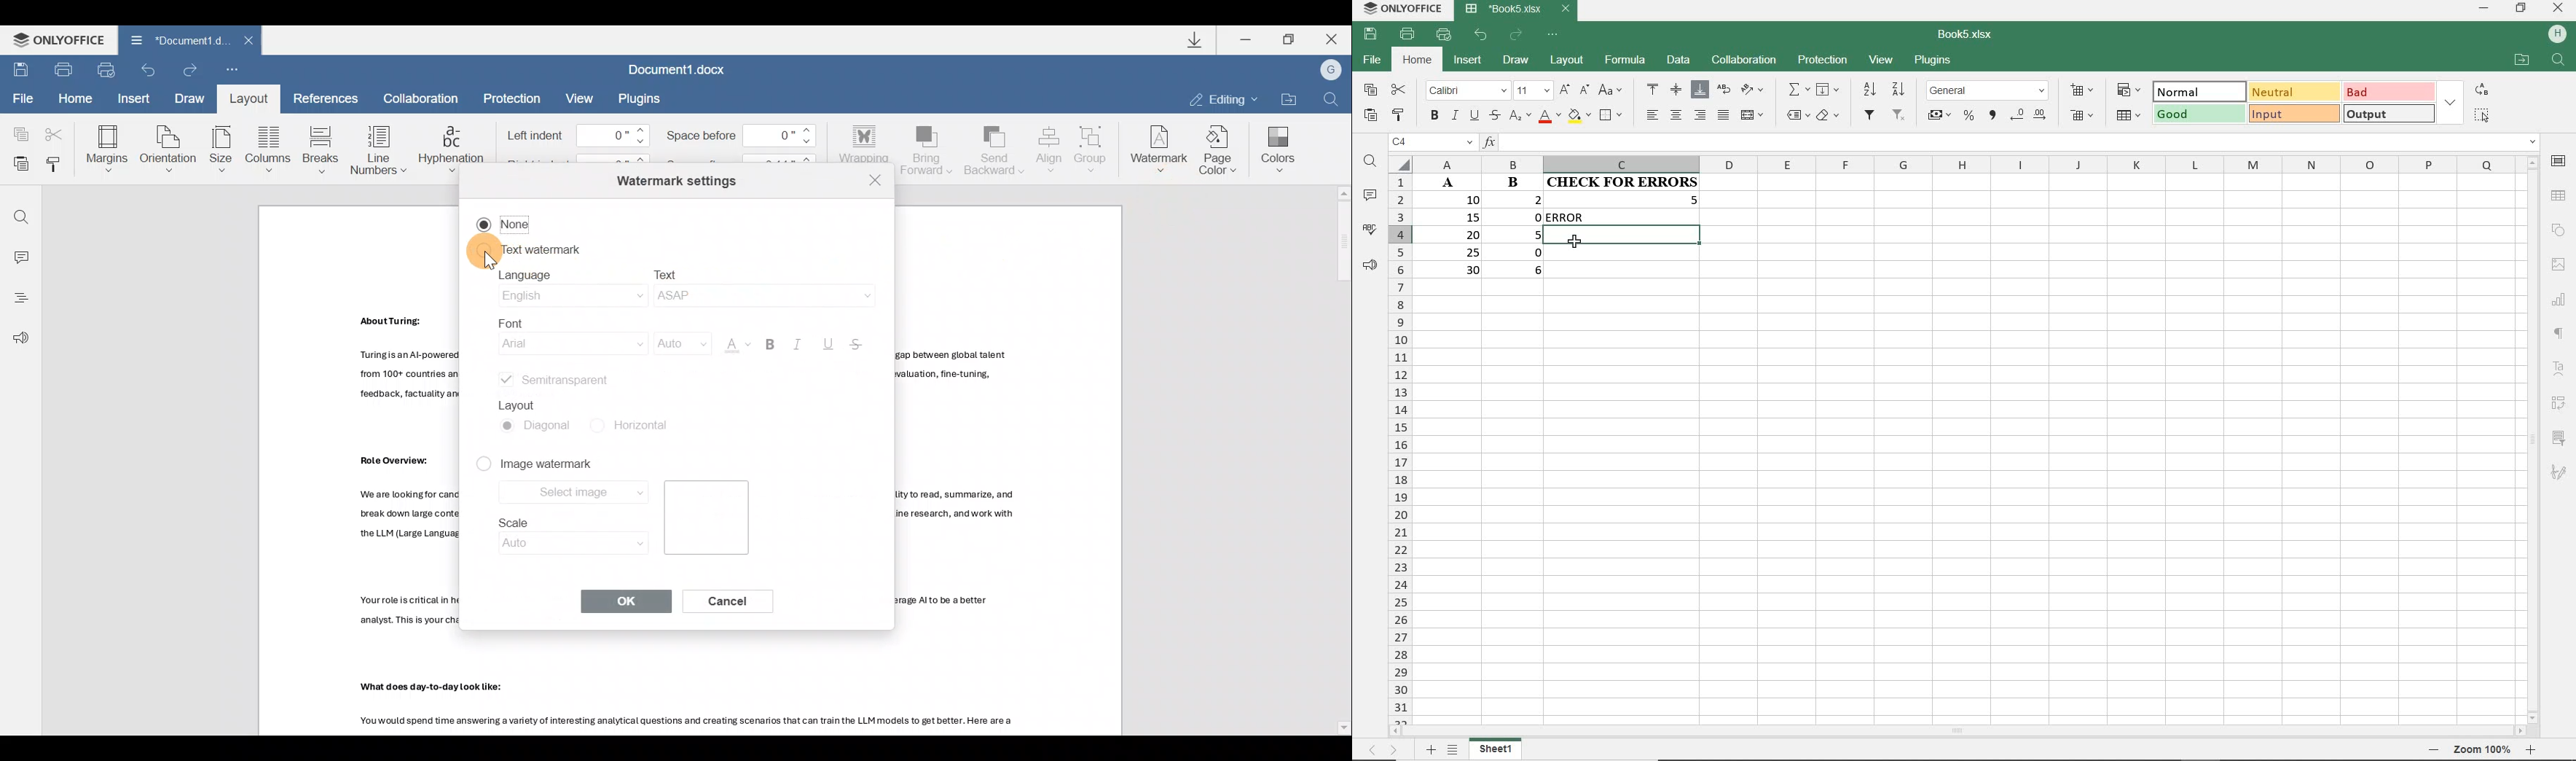 This screenshot has height=784, width=2576. Describe the element at coordinates (187, 68) in the screenshot. I see `Redo` at that location.